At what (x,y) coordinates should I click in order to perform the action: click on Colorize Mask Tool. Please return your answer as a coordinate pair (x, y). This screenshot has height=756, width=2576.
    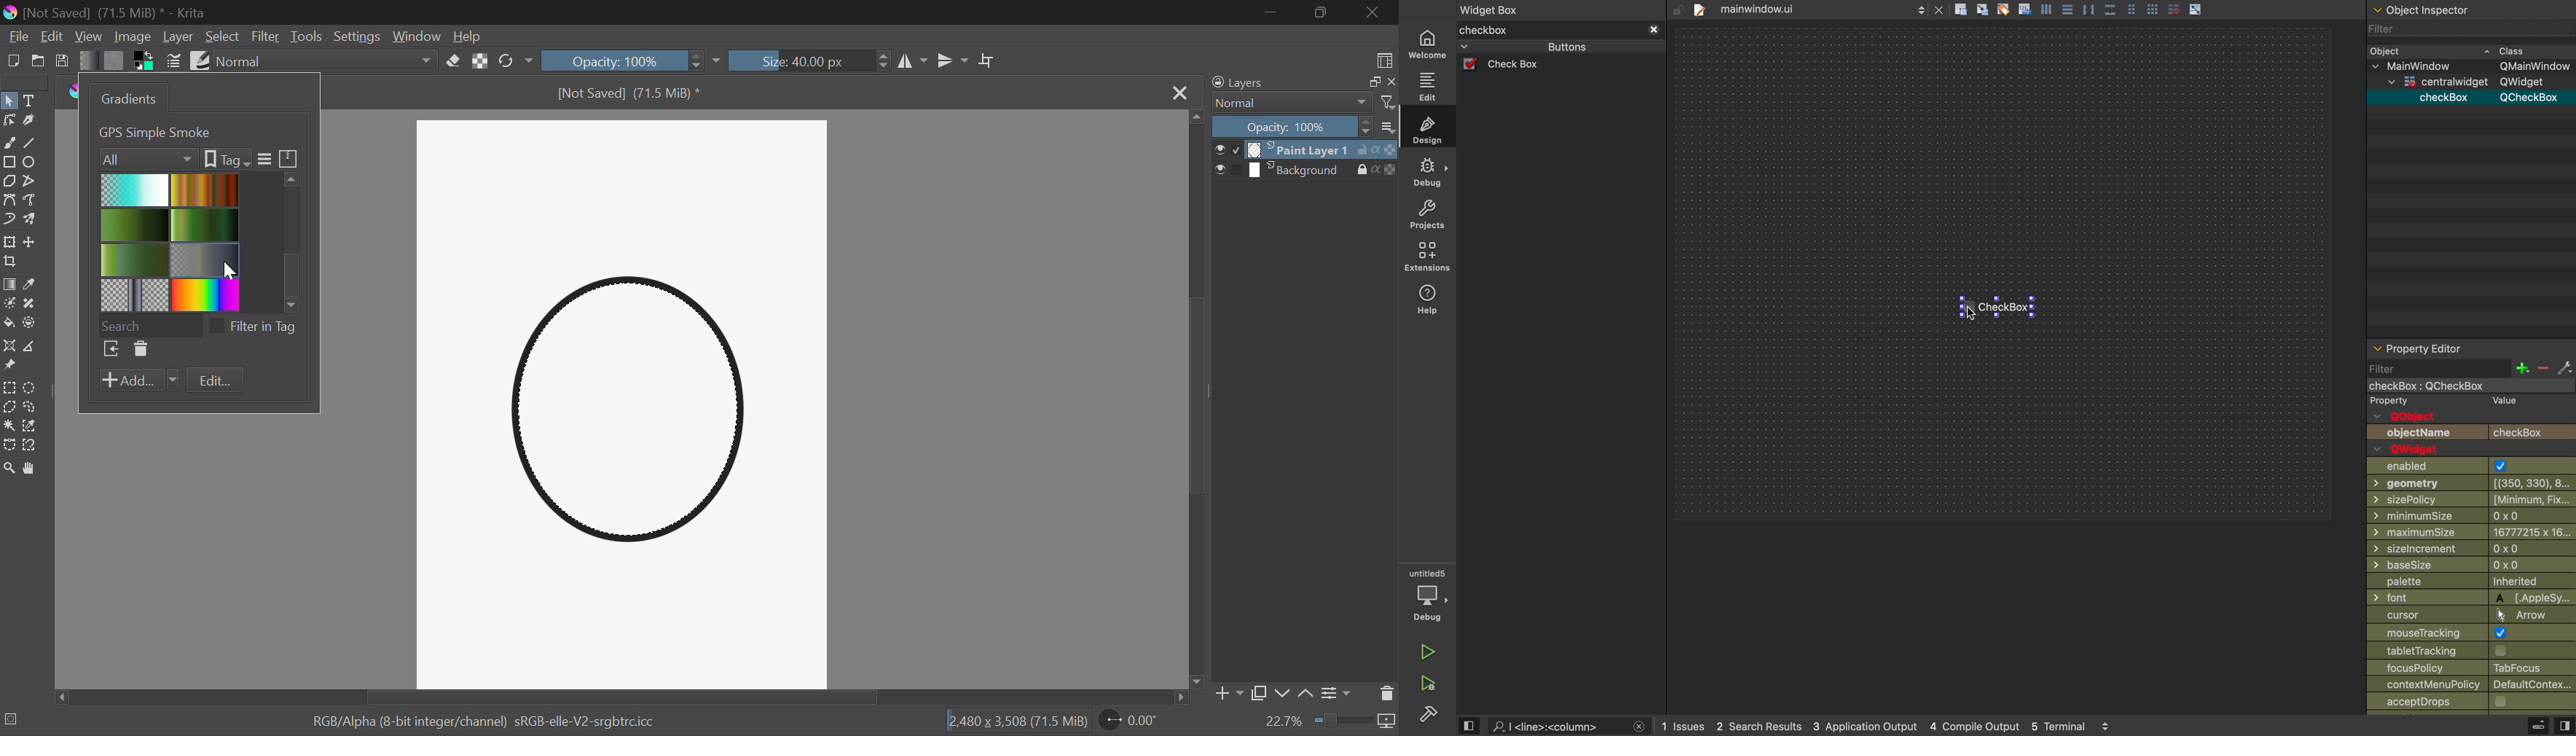
    Looking at the image, I should click on (9, 306).